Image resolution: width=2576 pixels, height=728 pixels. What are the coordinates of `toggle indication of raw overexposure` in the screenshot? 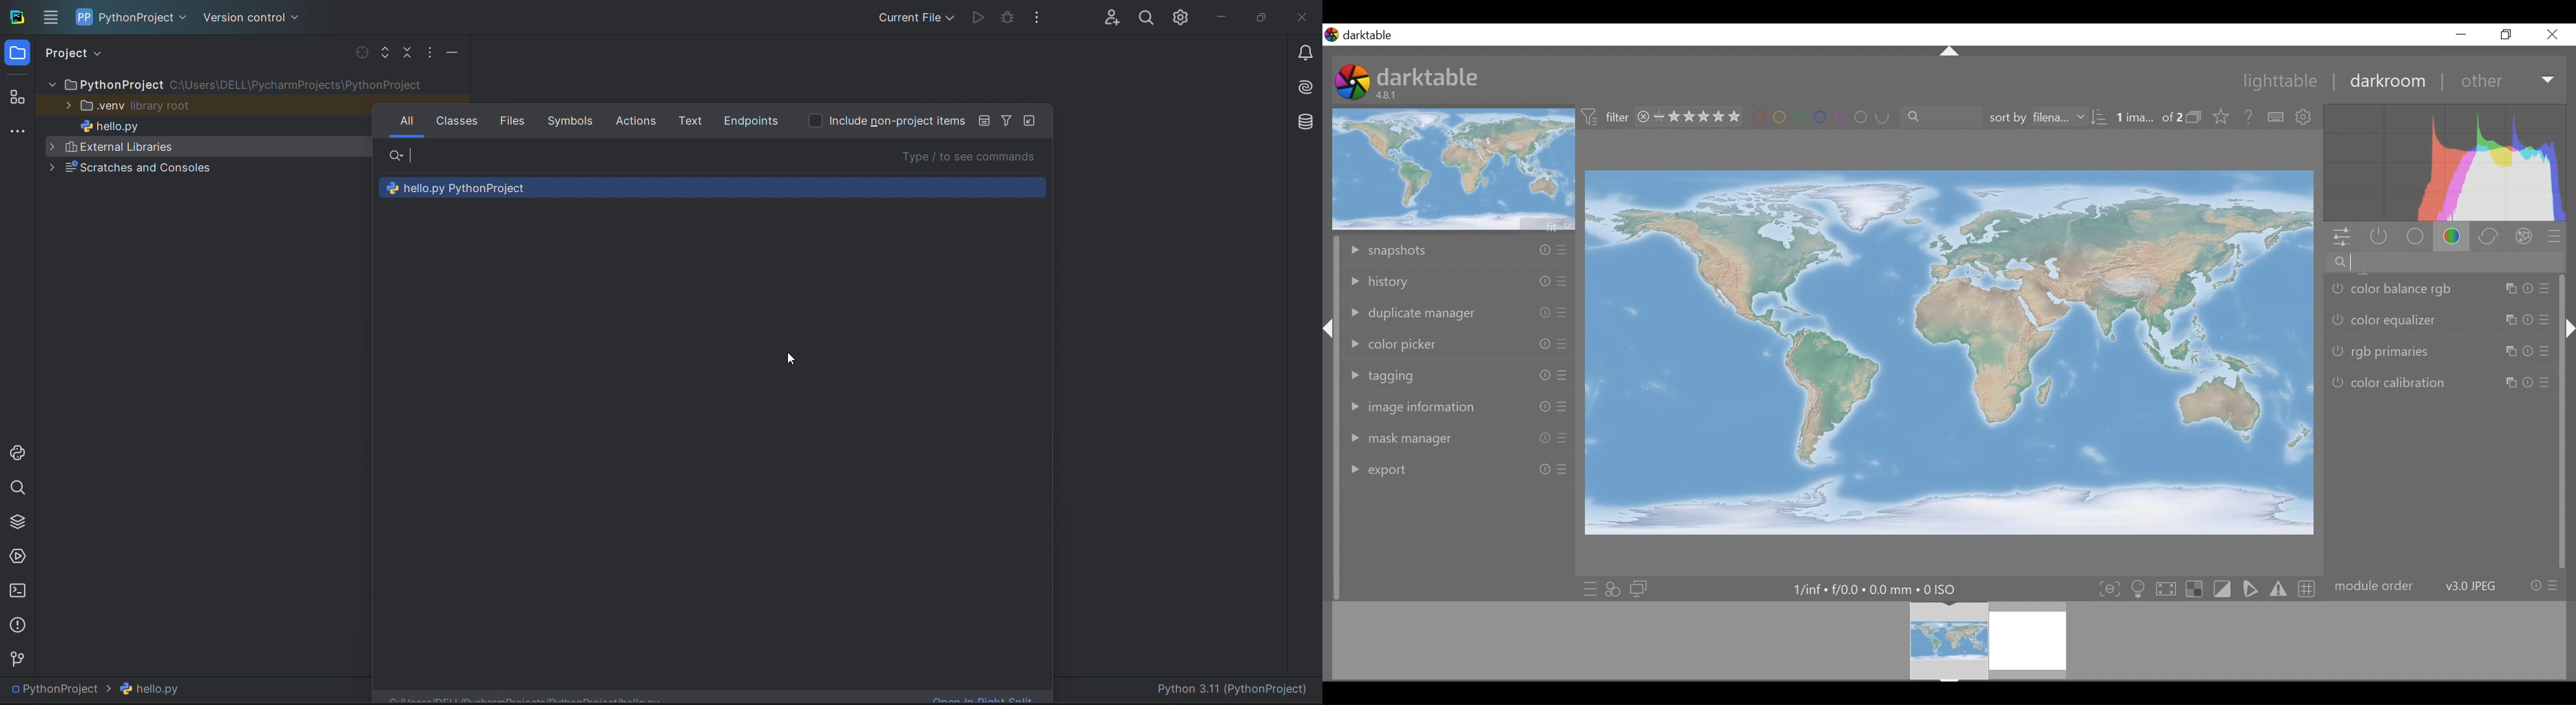 It's located at (2194, 589).